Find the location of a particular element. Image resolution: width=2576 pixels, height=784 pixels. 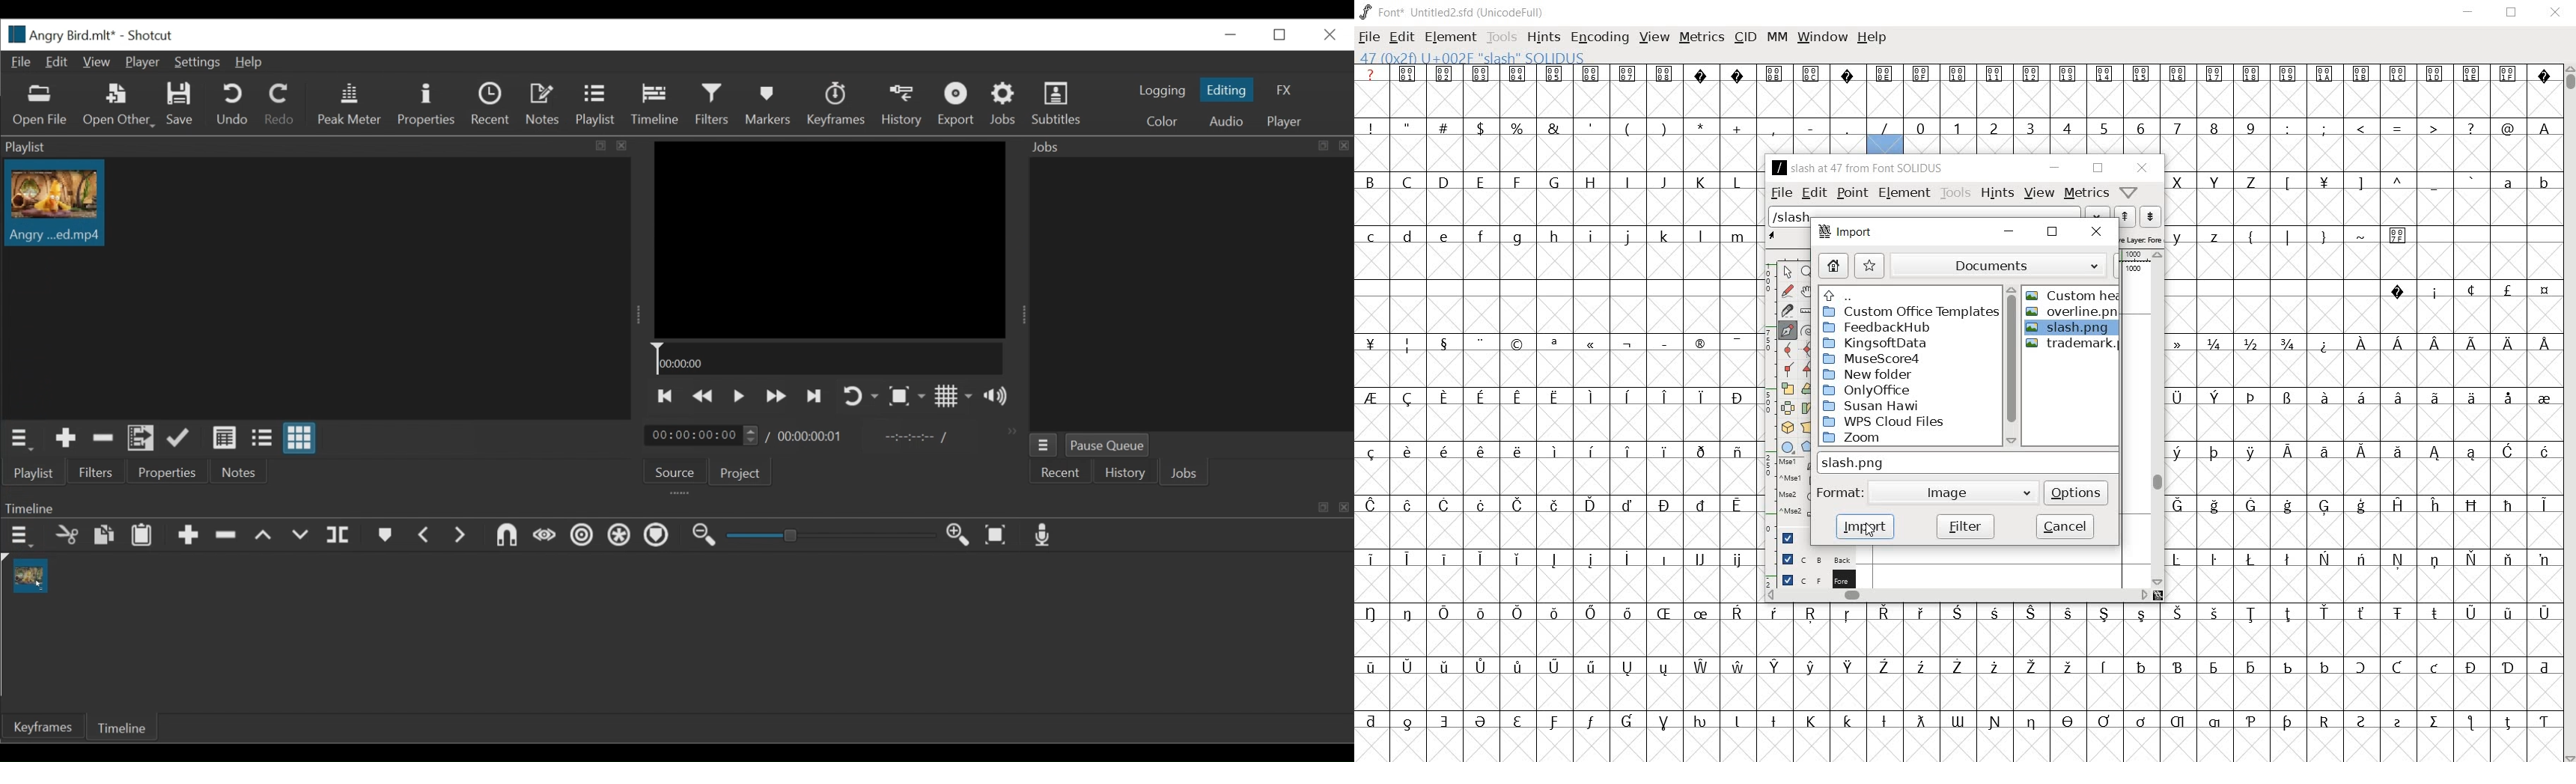

Zoom timeline to fit is located at coordinates (998, 536).